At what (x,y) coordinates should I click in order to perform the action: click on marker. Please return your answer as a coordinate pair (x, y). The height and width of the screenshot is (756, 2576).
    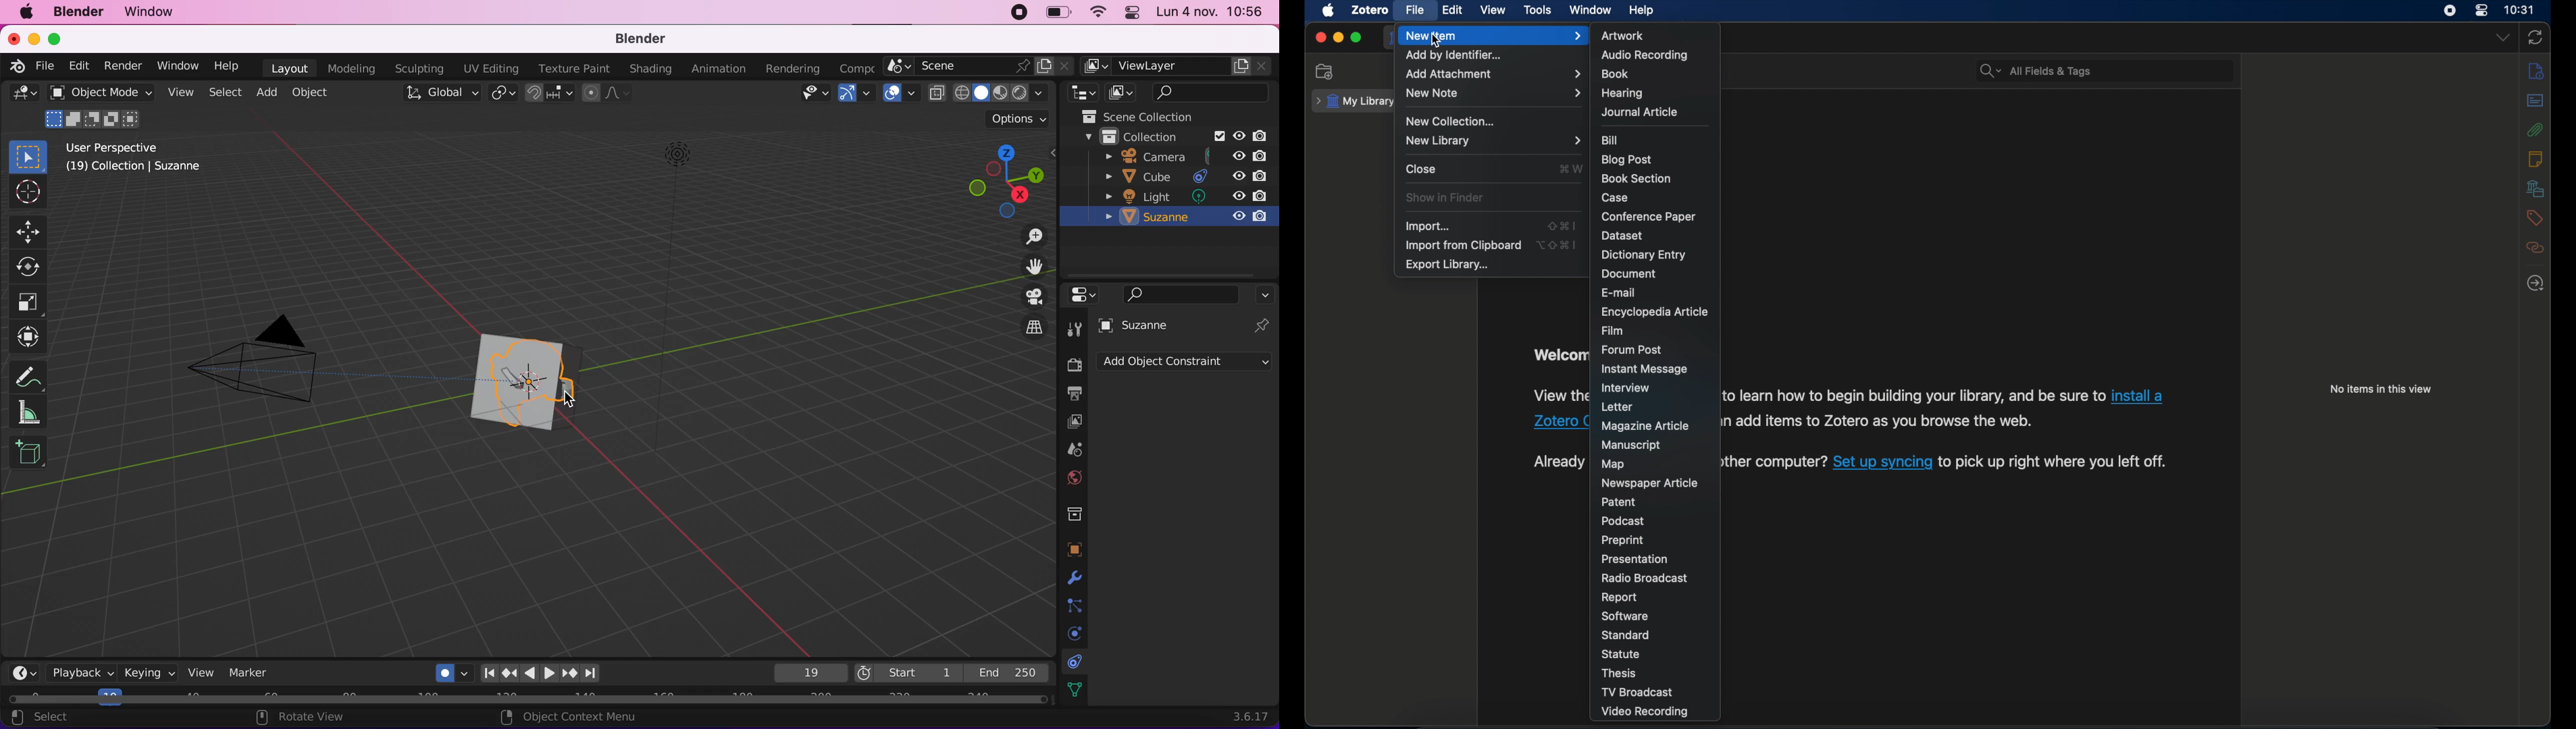
    Looking at the image, I should click on (257, 671).